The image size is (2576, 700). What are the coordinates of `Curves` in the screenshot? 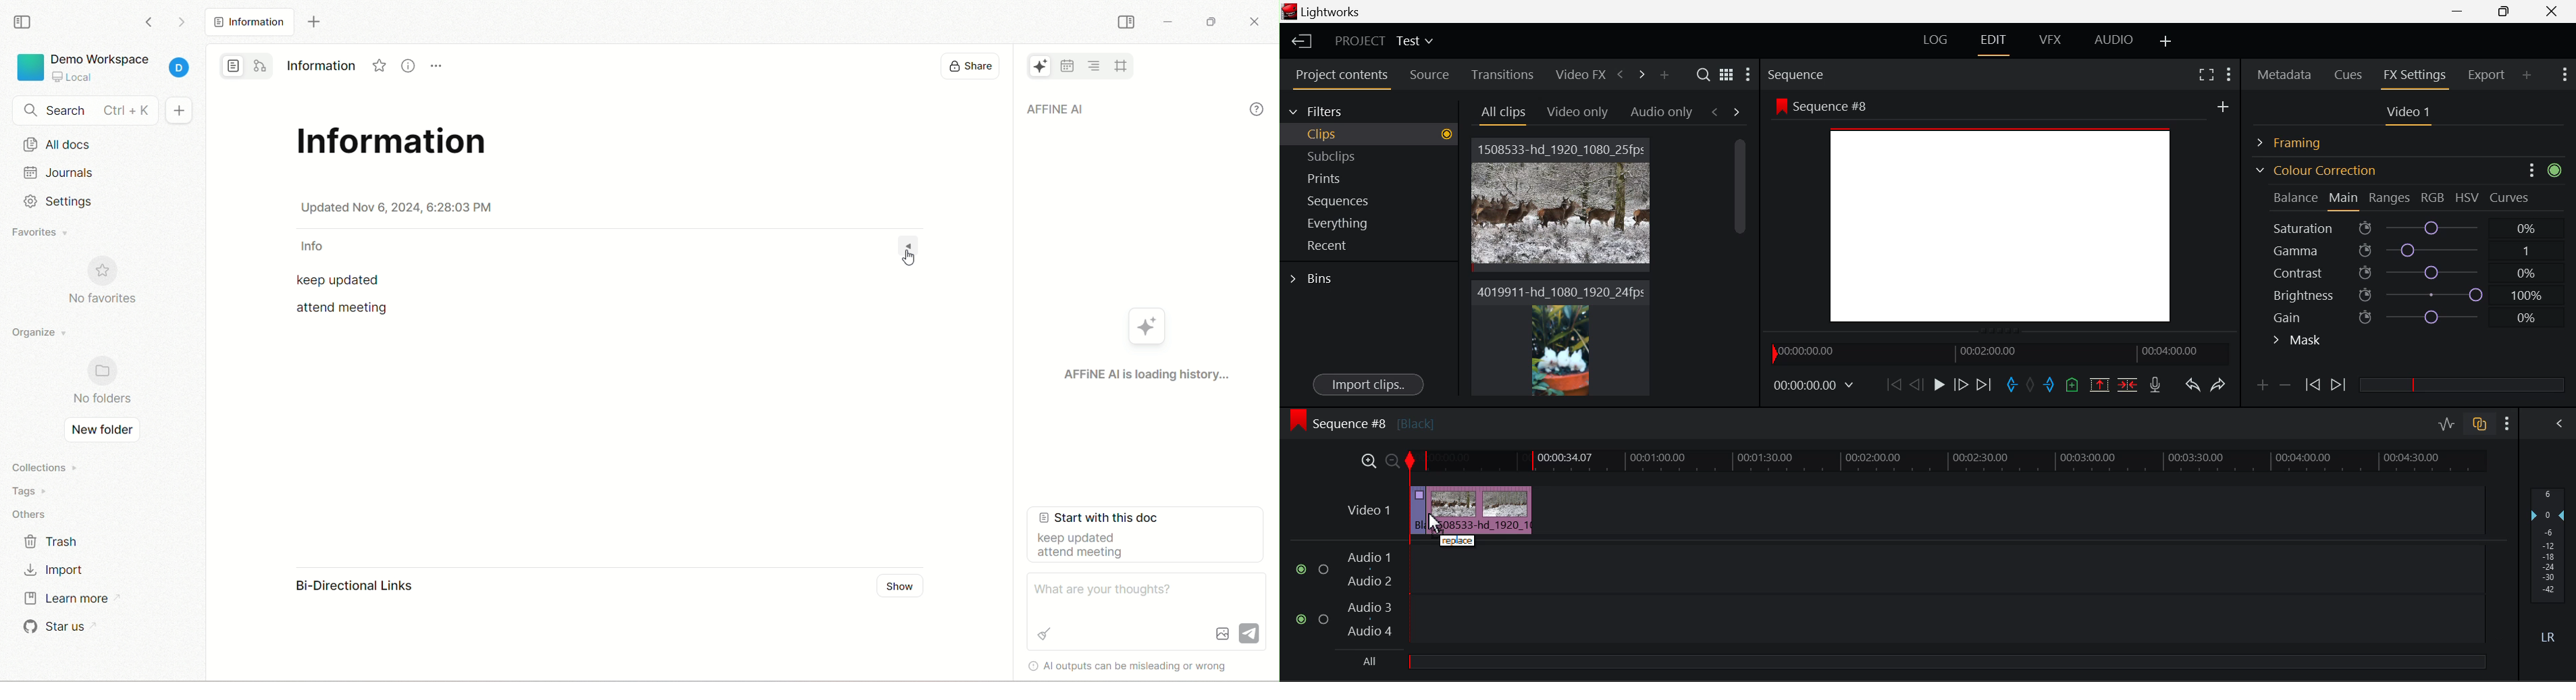 It's located at (2511, 197).